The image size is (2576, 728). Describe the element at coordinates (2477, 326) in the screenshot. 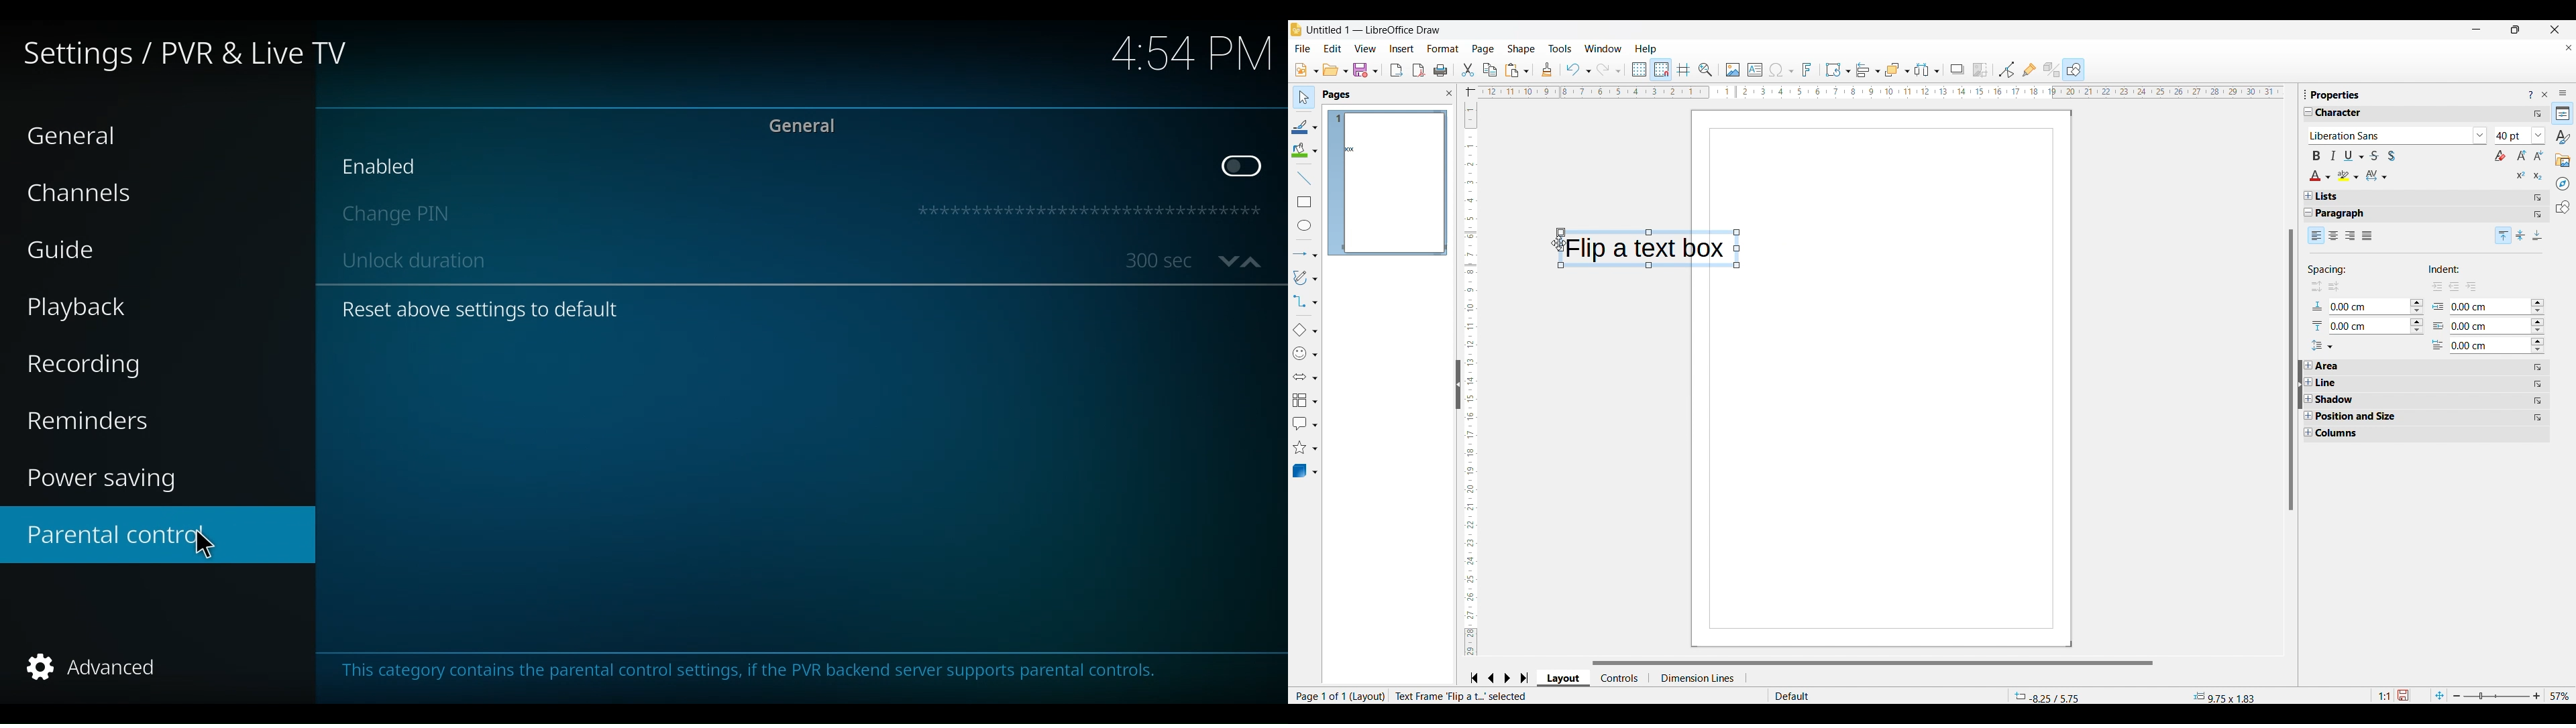

I see `Type in respective indent` at that location.